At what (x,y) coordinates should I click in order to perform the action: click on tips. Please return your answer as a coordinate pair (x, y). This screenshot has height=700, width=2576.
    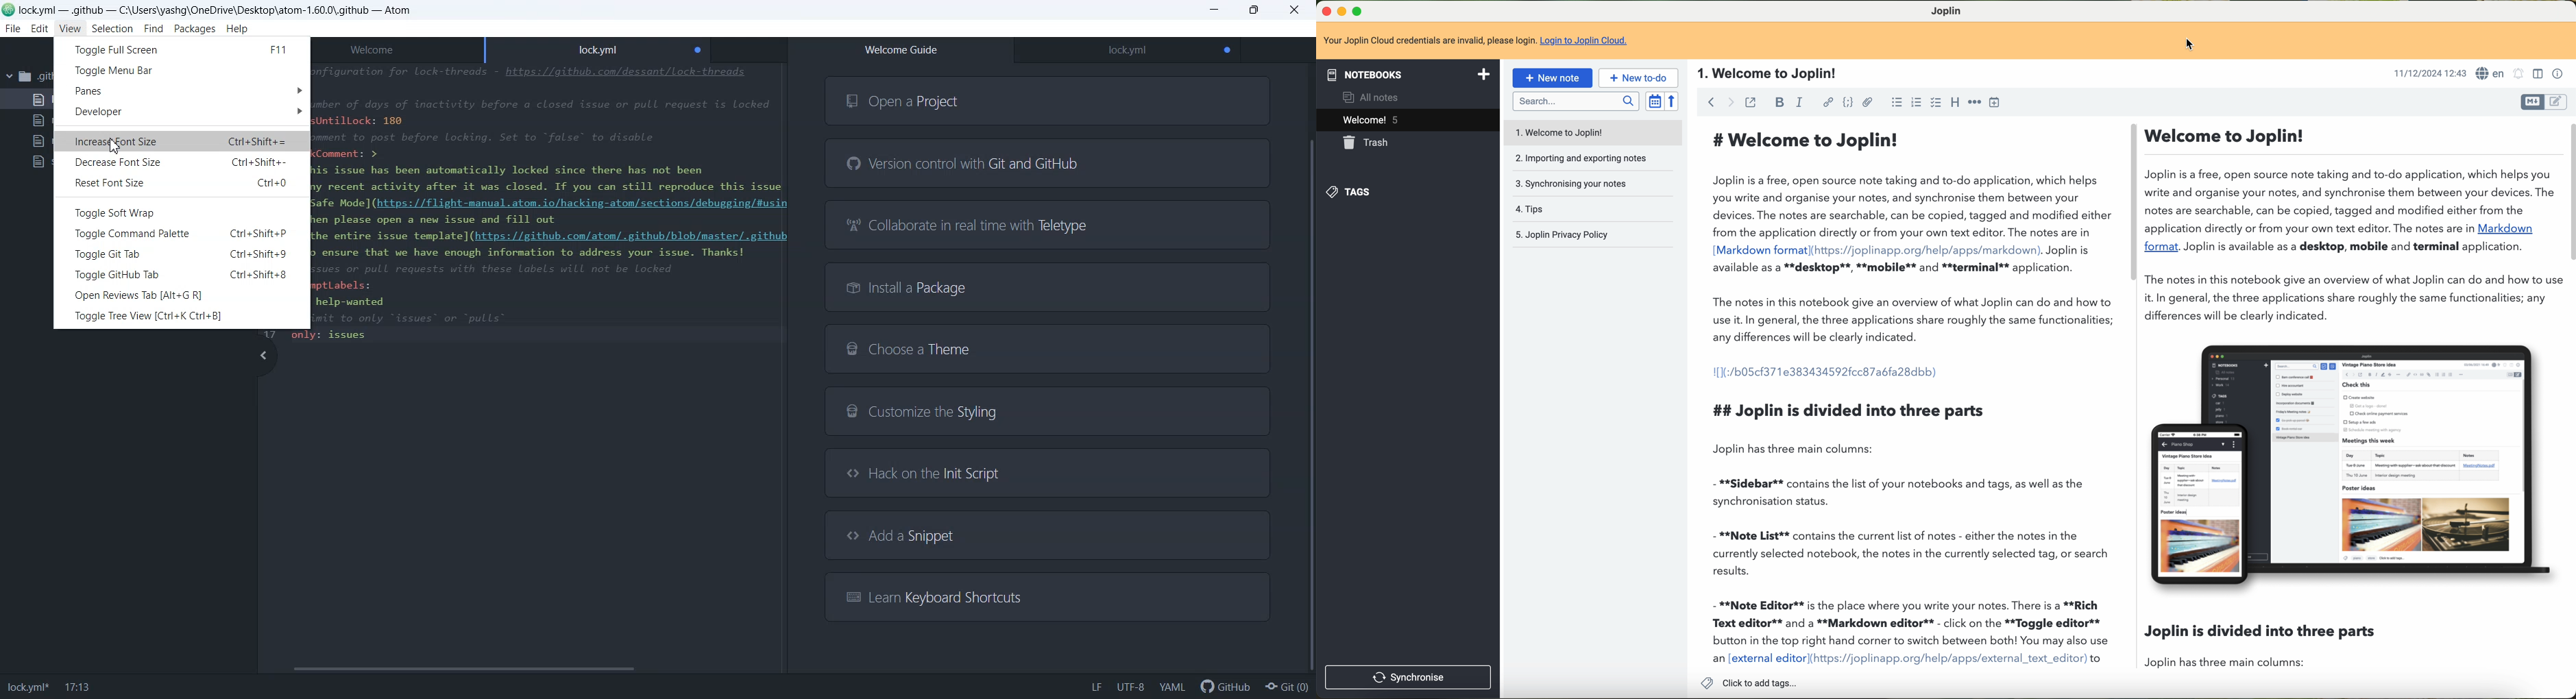
    Looking at the image, I should click on (1595, 209).